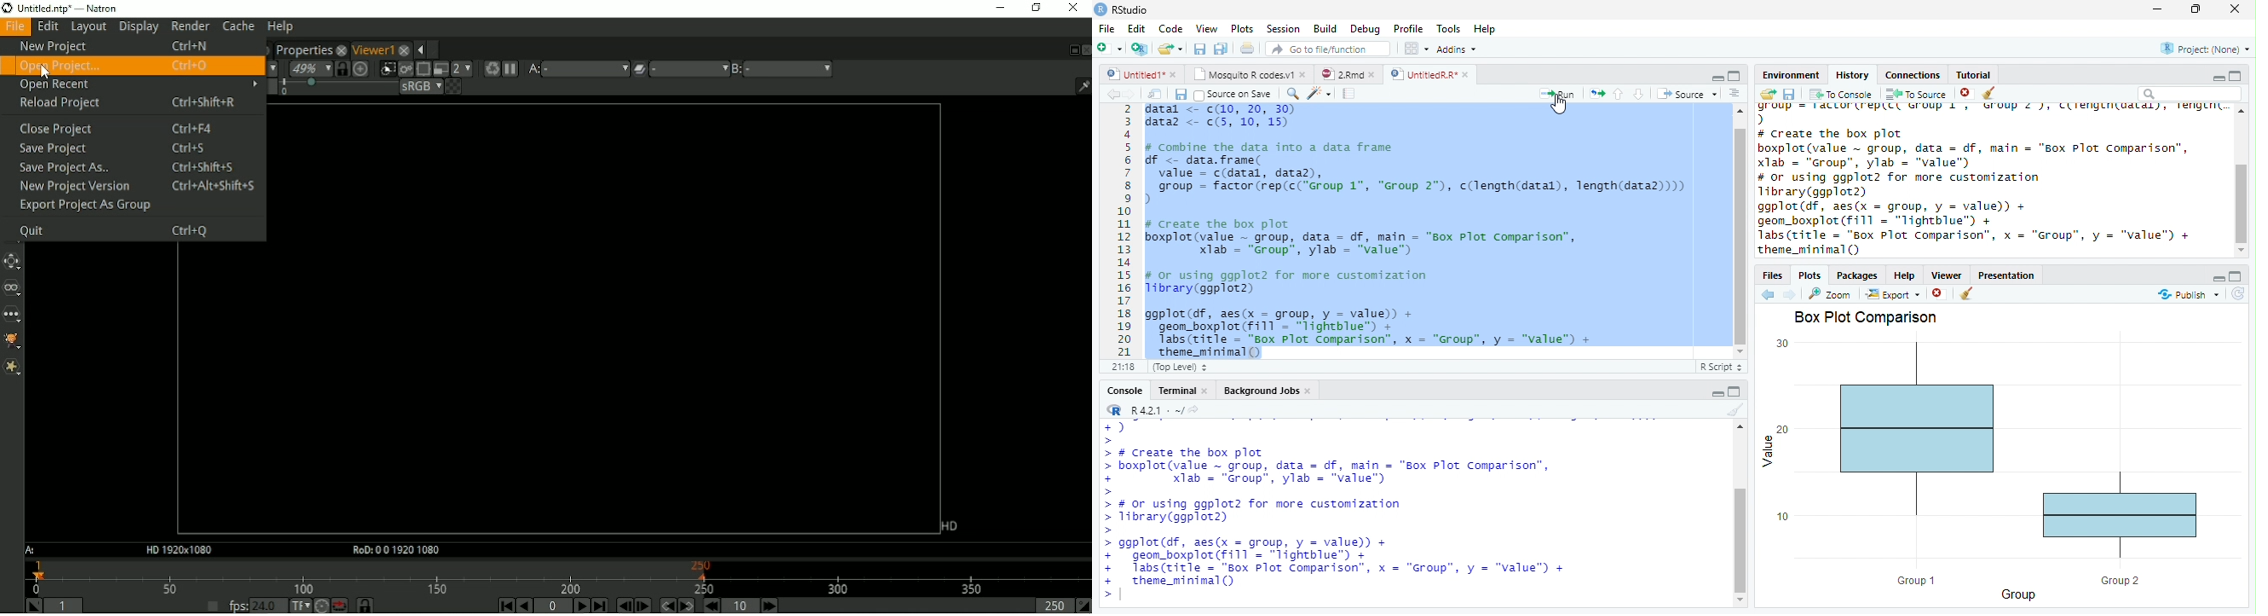 Image resolution: width=2268 pixels, height=616 pixels. What do you see at coordinates (1180, 49) in the screenshot?
I see `Open recent files` at bounding box center [1180, 49].